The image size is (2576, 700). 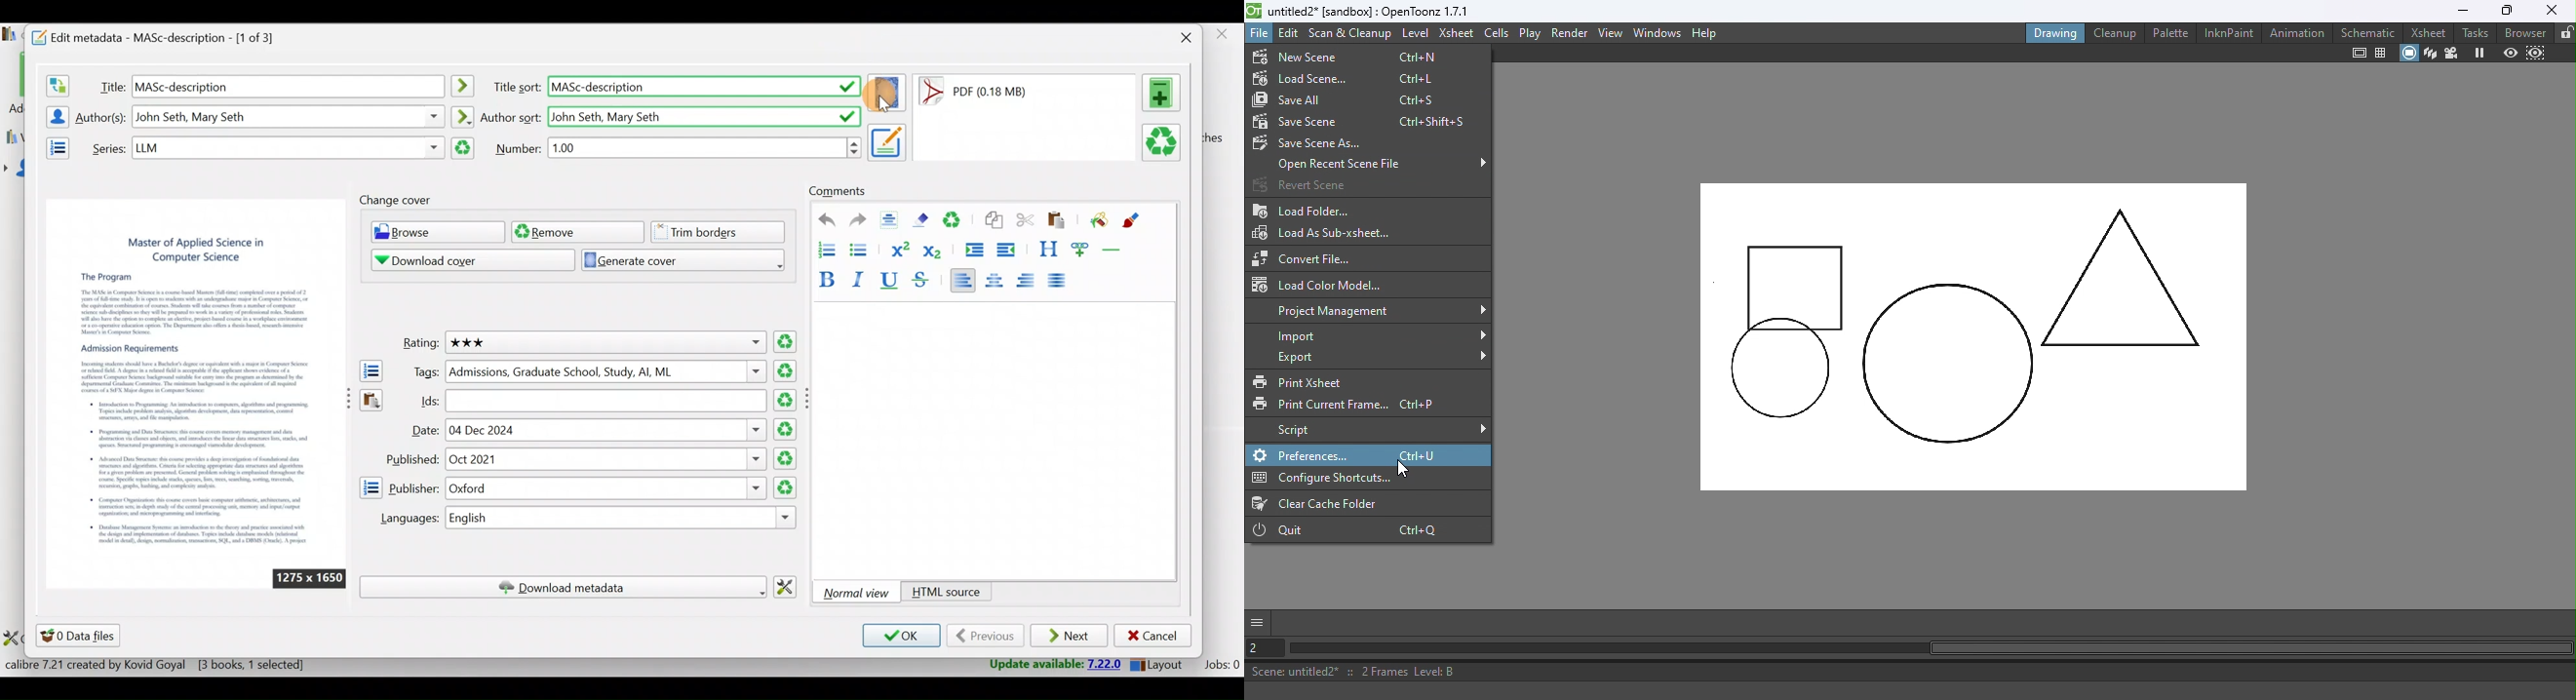 What do you see at coordinates (576, 231) in the screenshot?
I see `Remove` at bounding box center [576, 231].